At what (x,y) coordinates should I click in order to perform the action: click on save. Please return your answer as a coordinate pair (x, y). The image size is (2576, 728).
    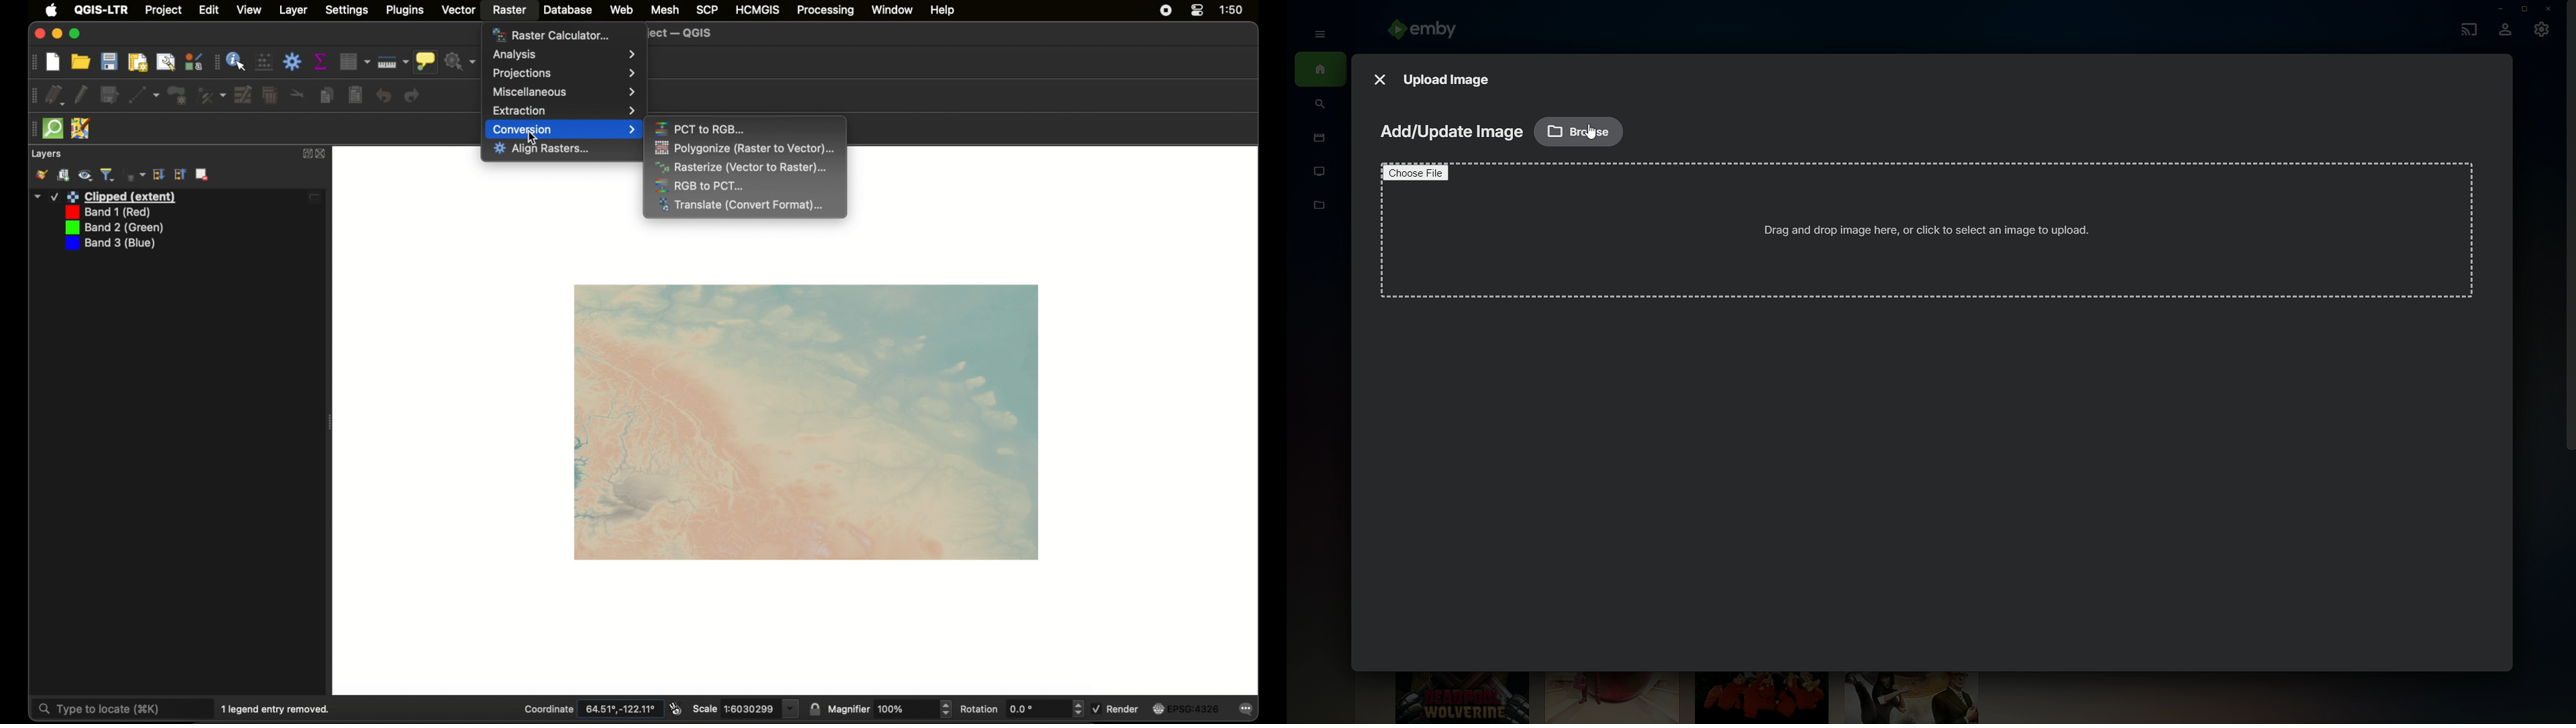
    Looking at the image, I should click on (109, 61).